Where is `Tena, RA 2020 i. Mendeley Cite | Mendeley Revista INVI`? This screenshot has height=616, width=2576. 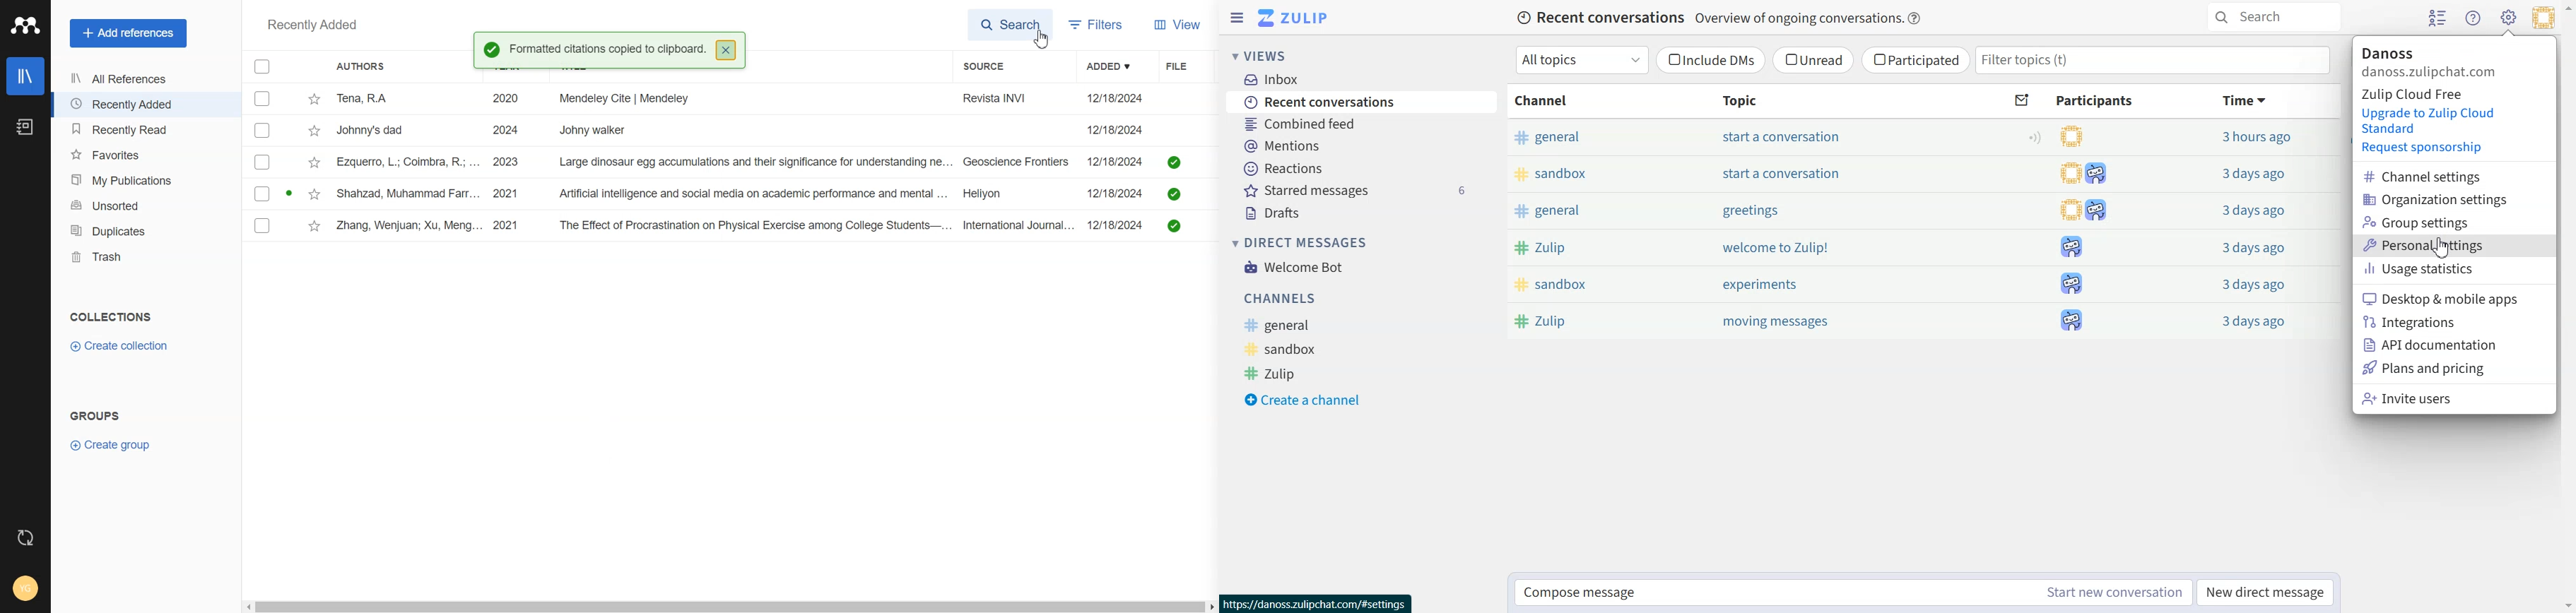 Tena, RA 2020 i. Mendeley Cite | Mendeley Revista INVI is located at coordinates (697, 101).